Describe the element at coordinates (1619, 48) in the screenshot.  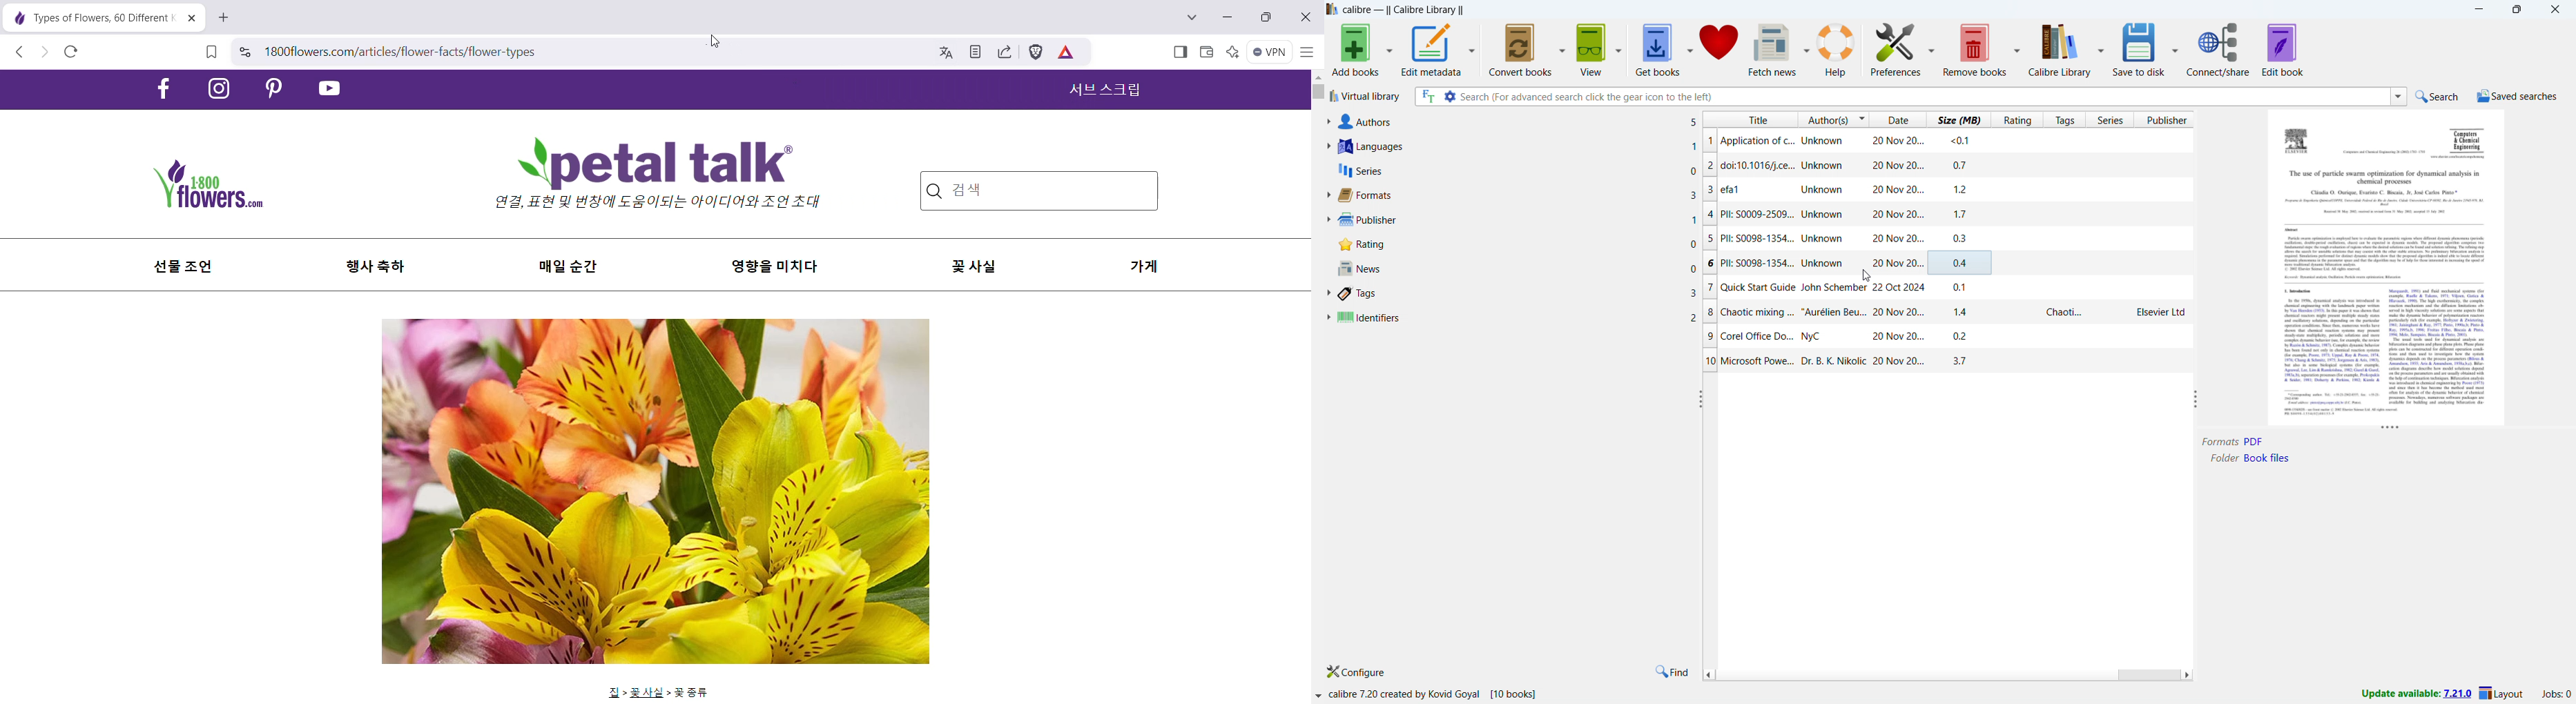
I see `view options` at that location.